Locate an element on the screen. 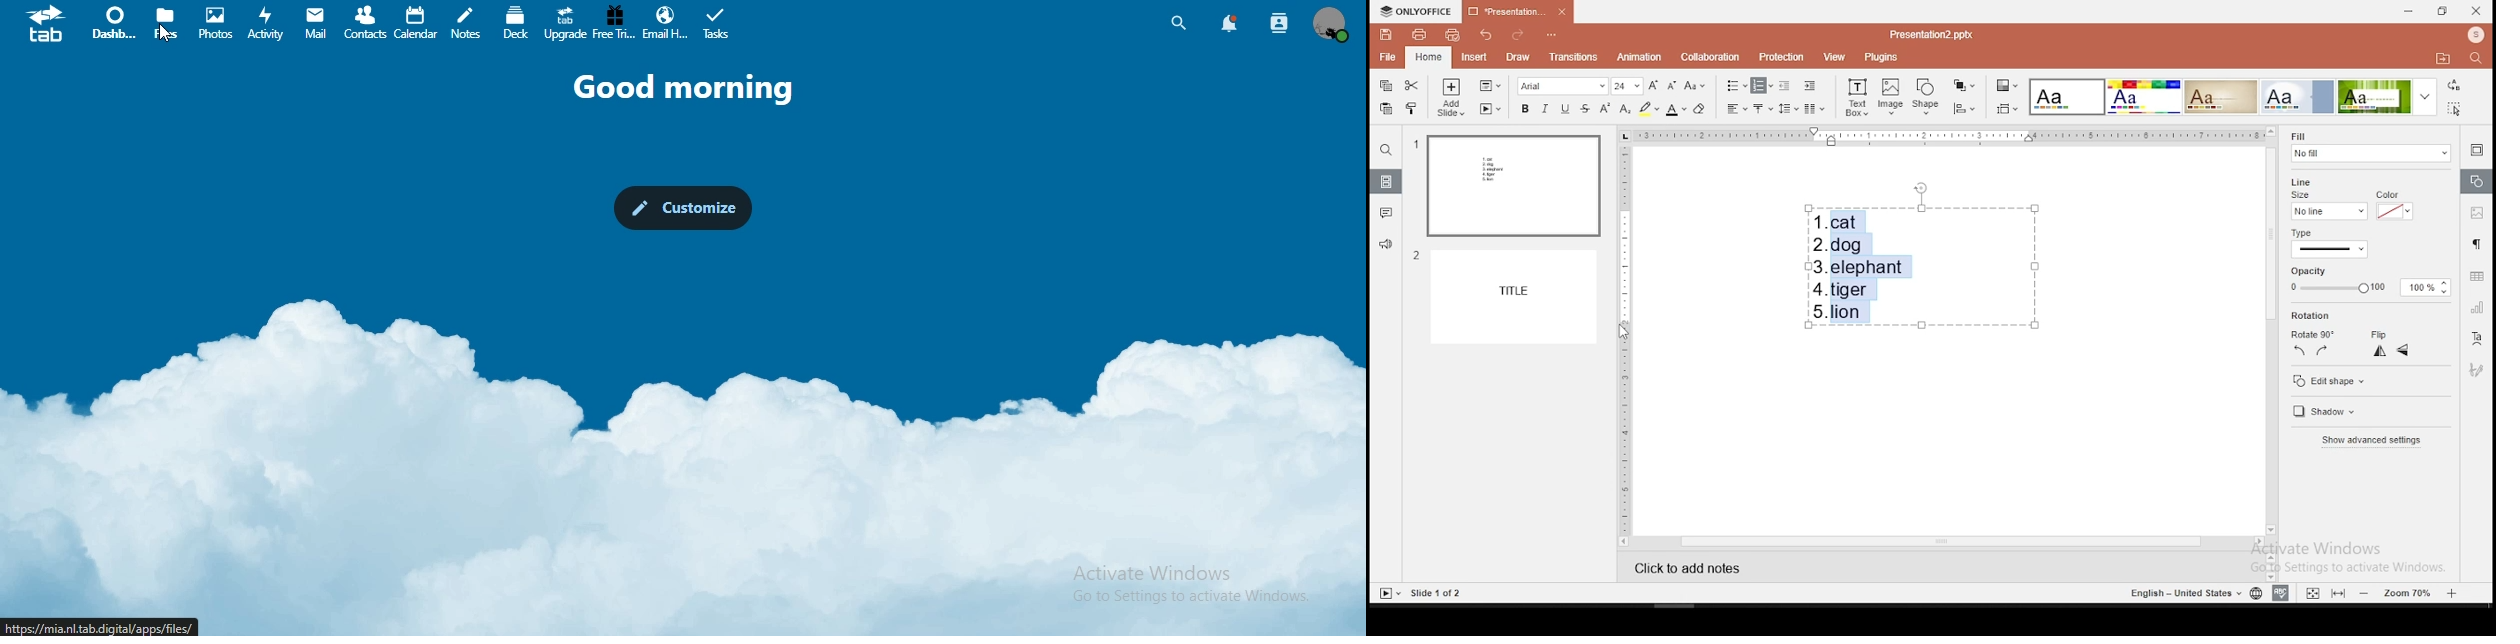 The height and width of the screenshot is (644, 2520). text box is located at coordinates (1857, 99).